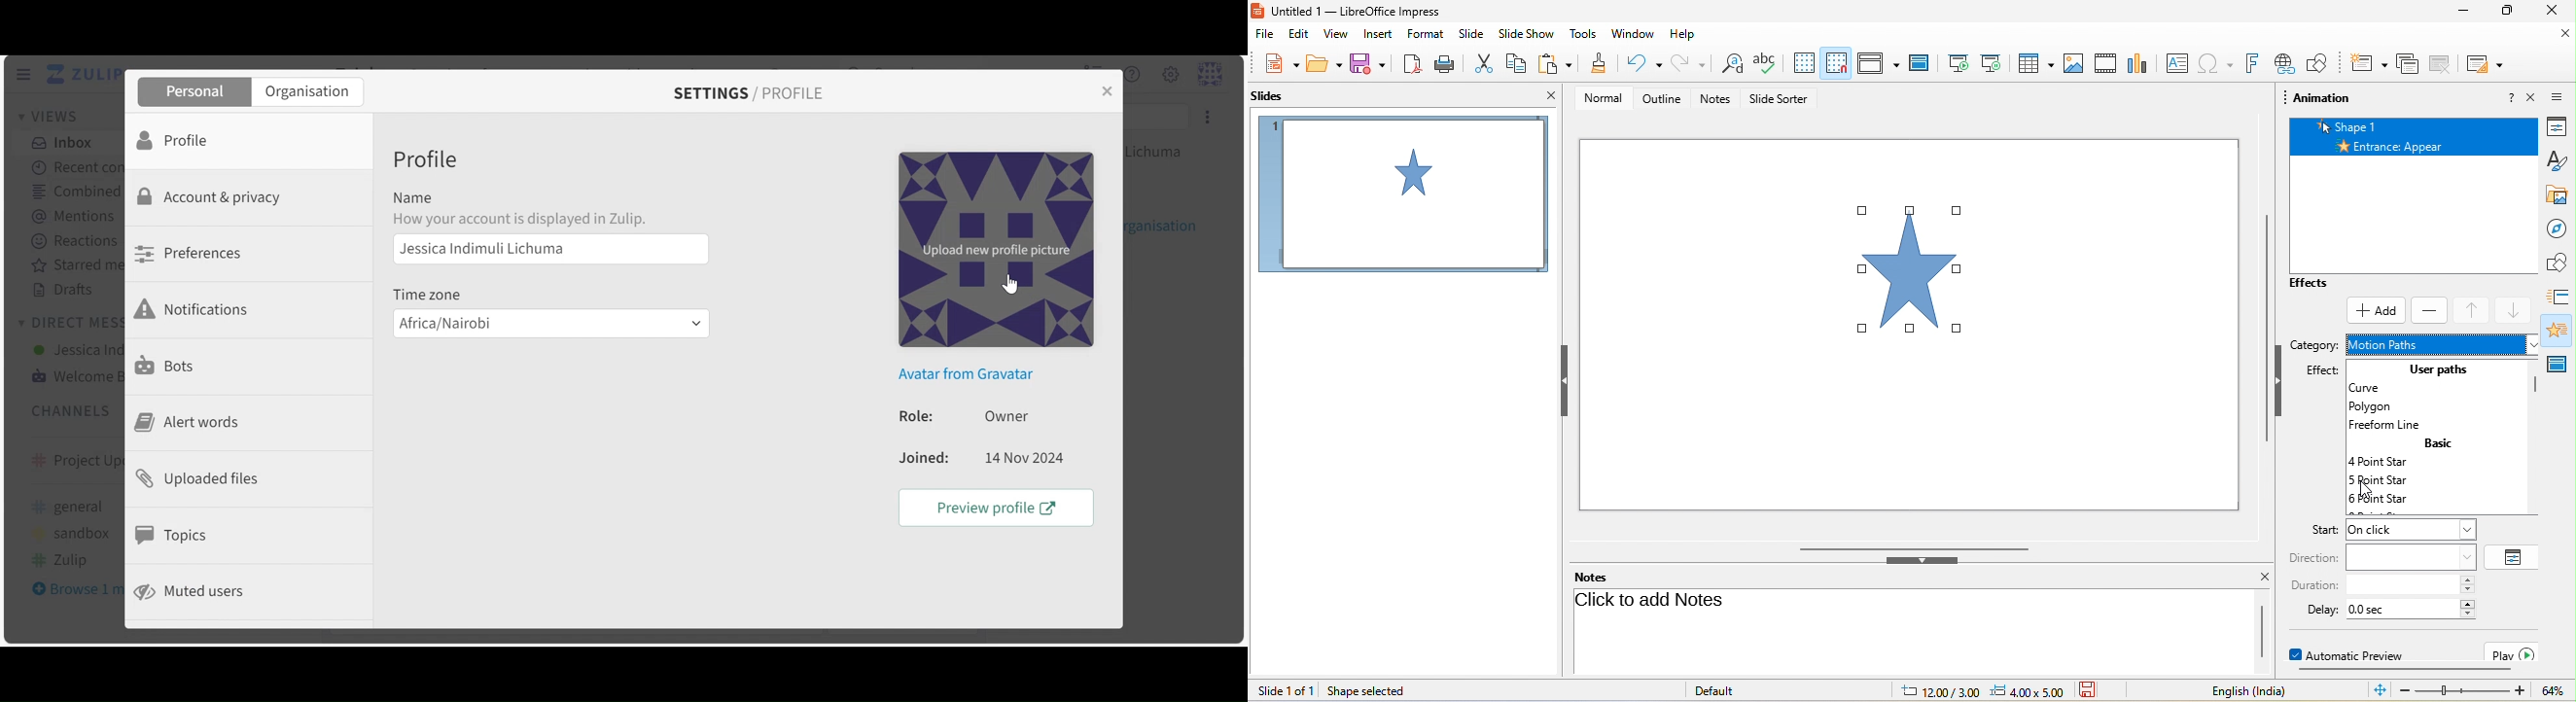 The image size is (2576, 728). Describe the element at coordinates (2436, 444) in the screenshot. I see `basic` at that location.